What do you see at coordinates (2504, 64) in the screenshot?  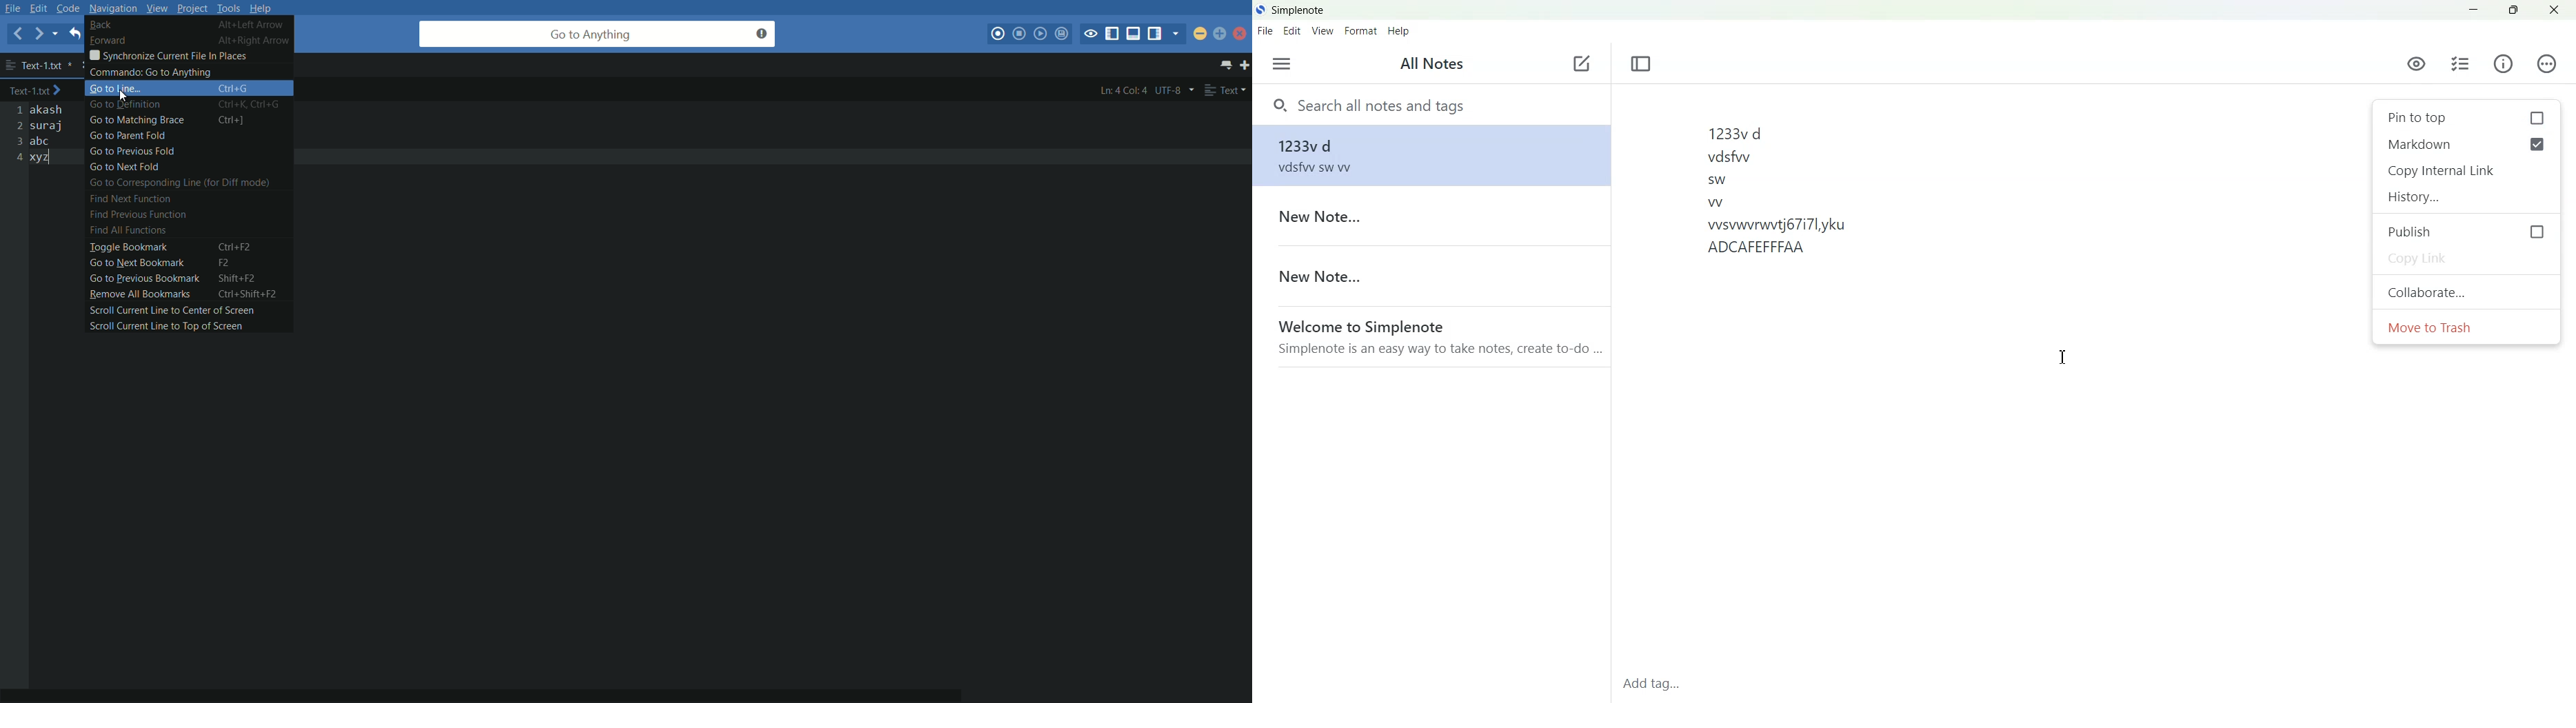 I see `Info` at bounding box center [2504, 64].